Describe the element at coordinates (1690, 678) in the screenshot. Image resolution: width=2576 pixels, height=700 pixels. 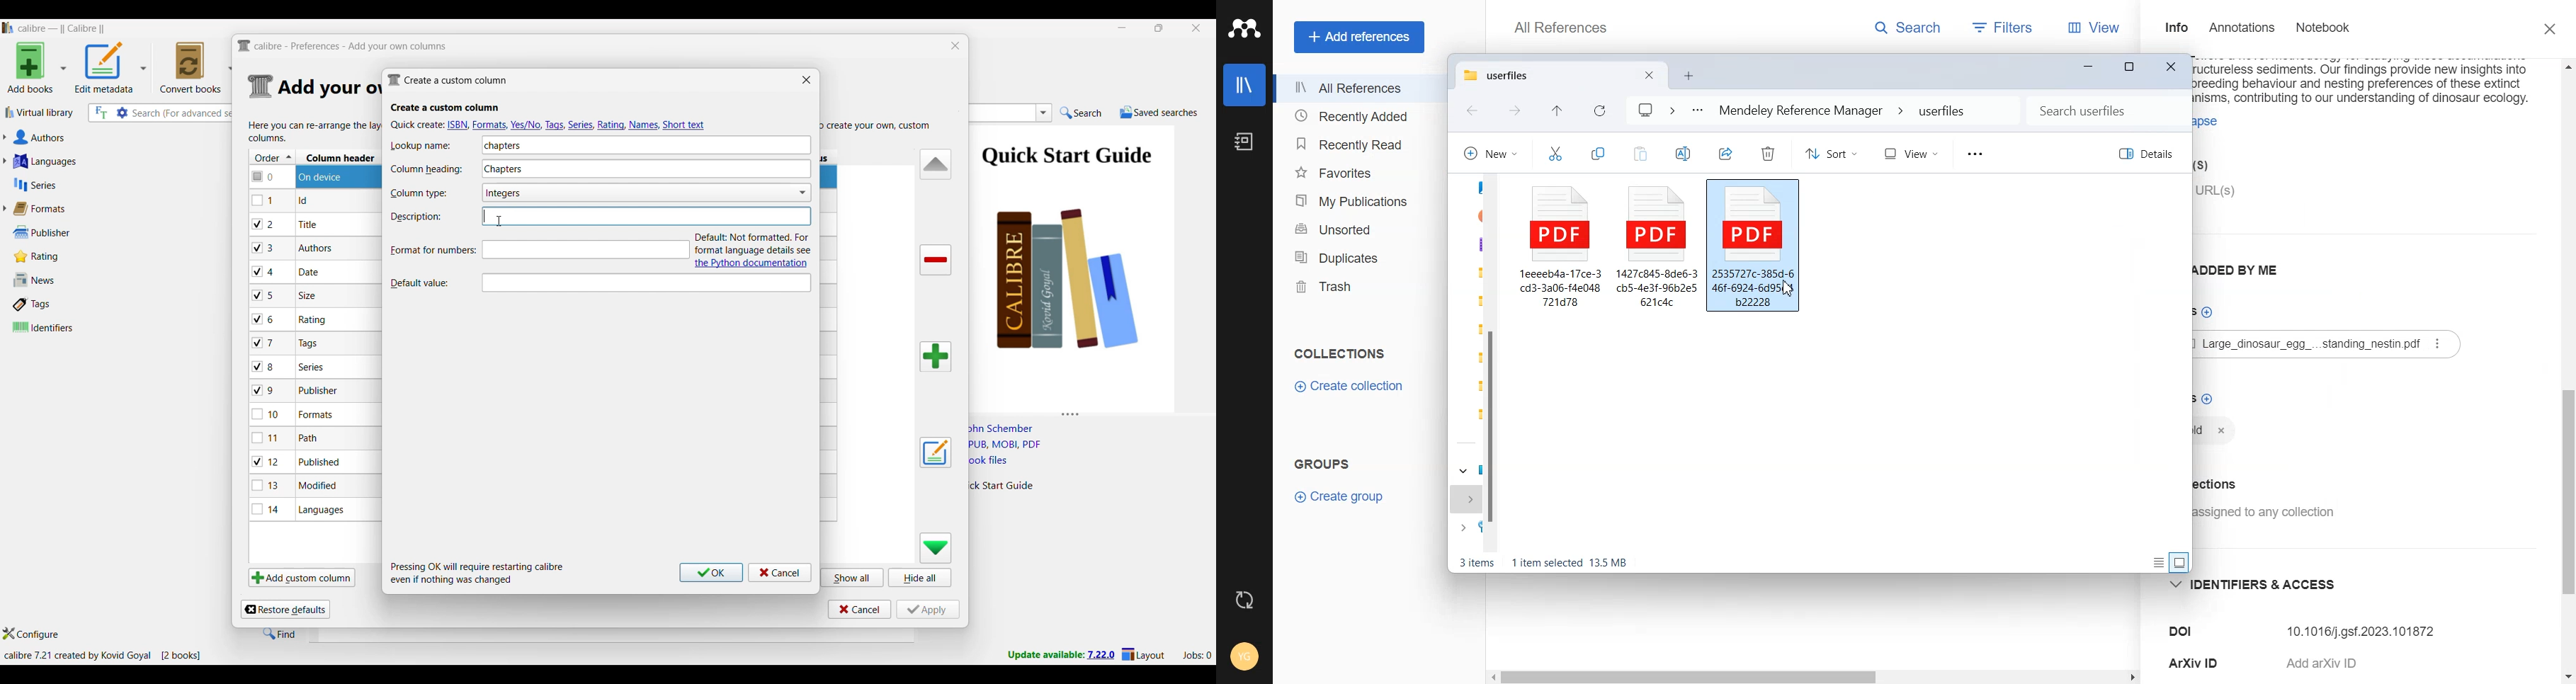
I see `Horizontal scroll bar` at that location.